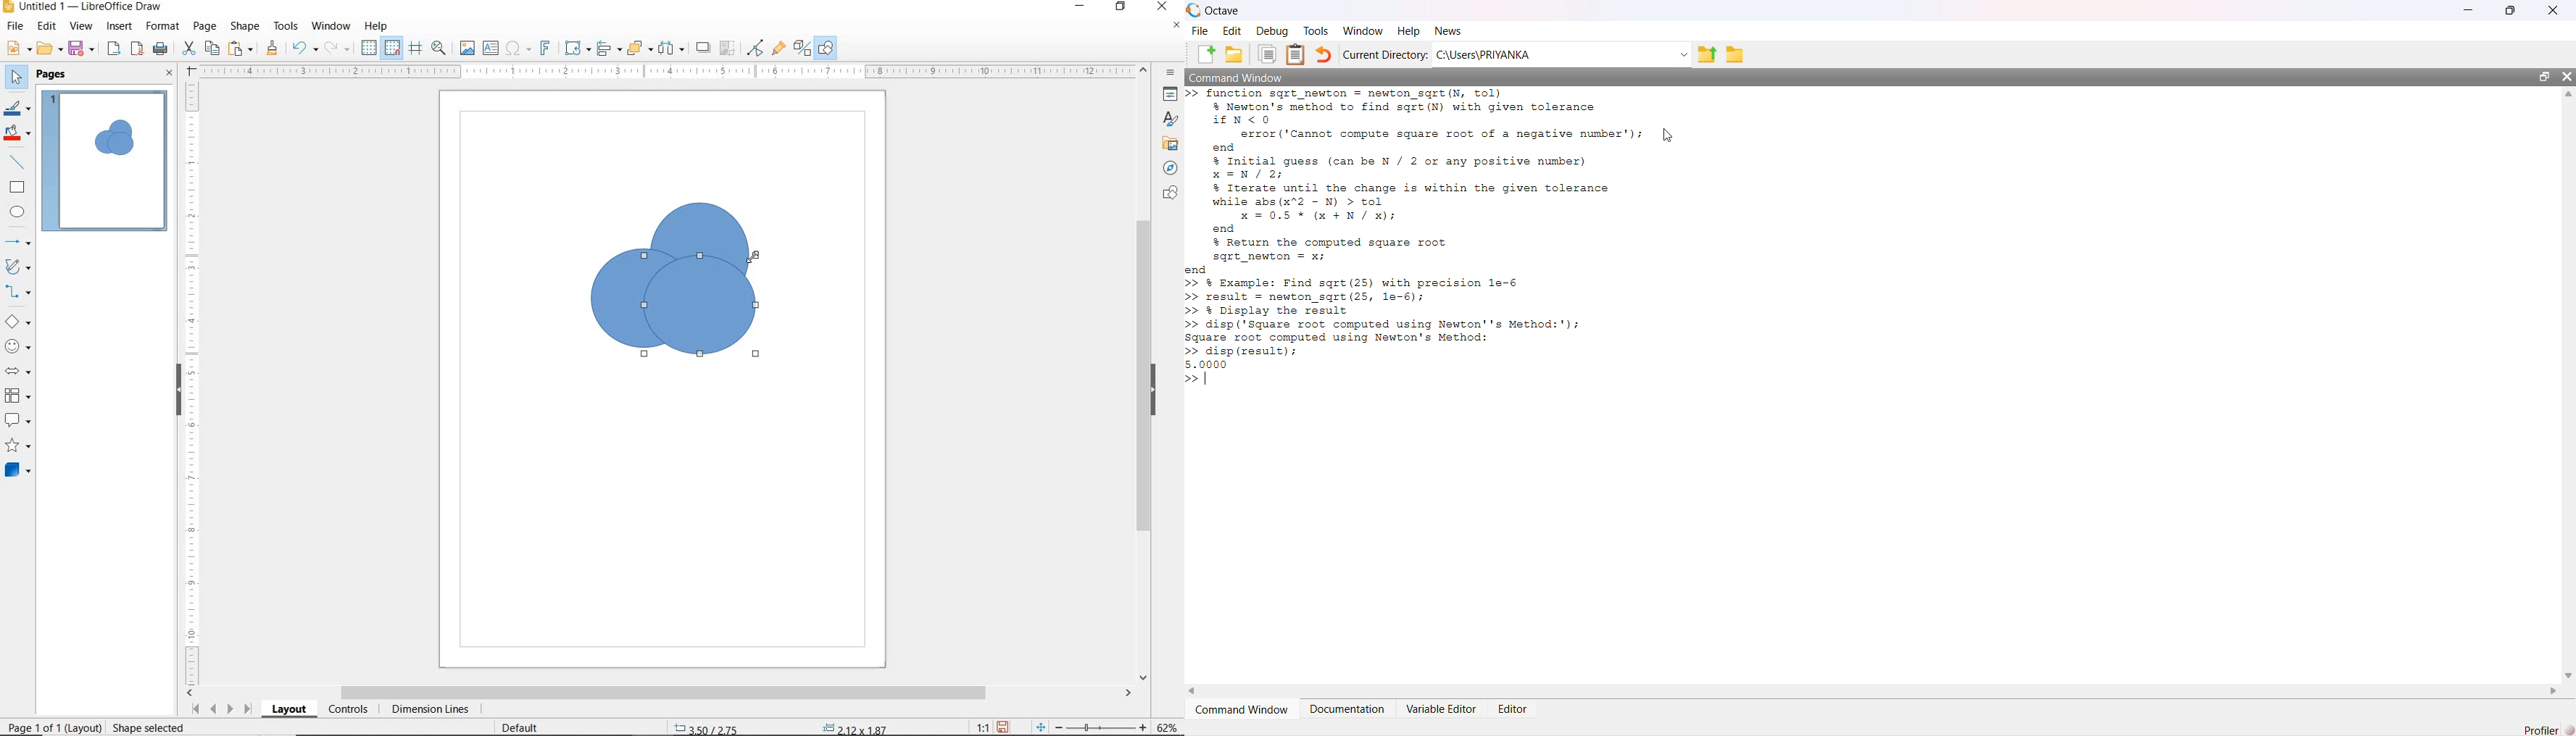 The width and height of the screenshot is (2576, 756). What do you see at coordinates (1681, 54) in the screenshot?
I see `Dropdown` at bounding box center [1681, 54].